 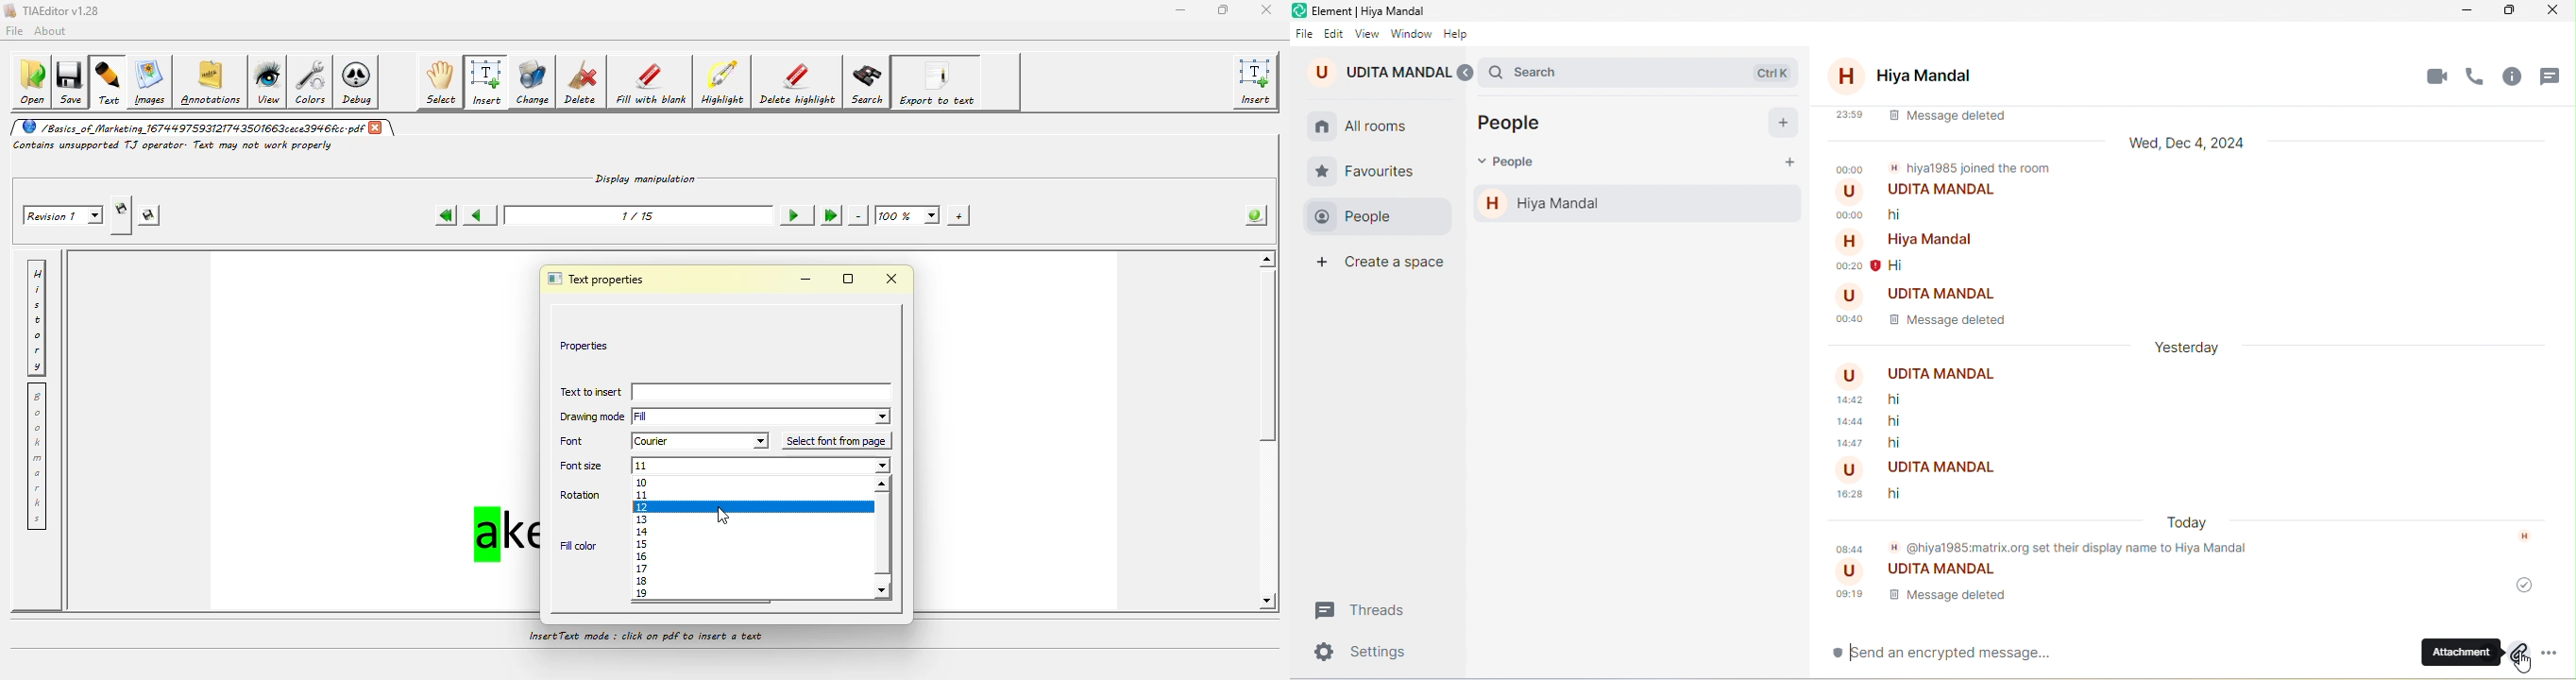 I want to click on threads, so click(x=1370, y=609).